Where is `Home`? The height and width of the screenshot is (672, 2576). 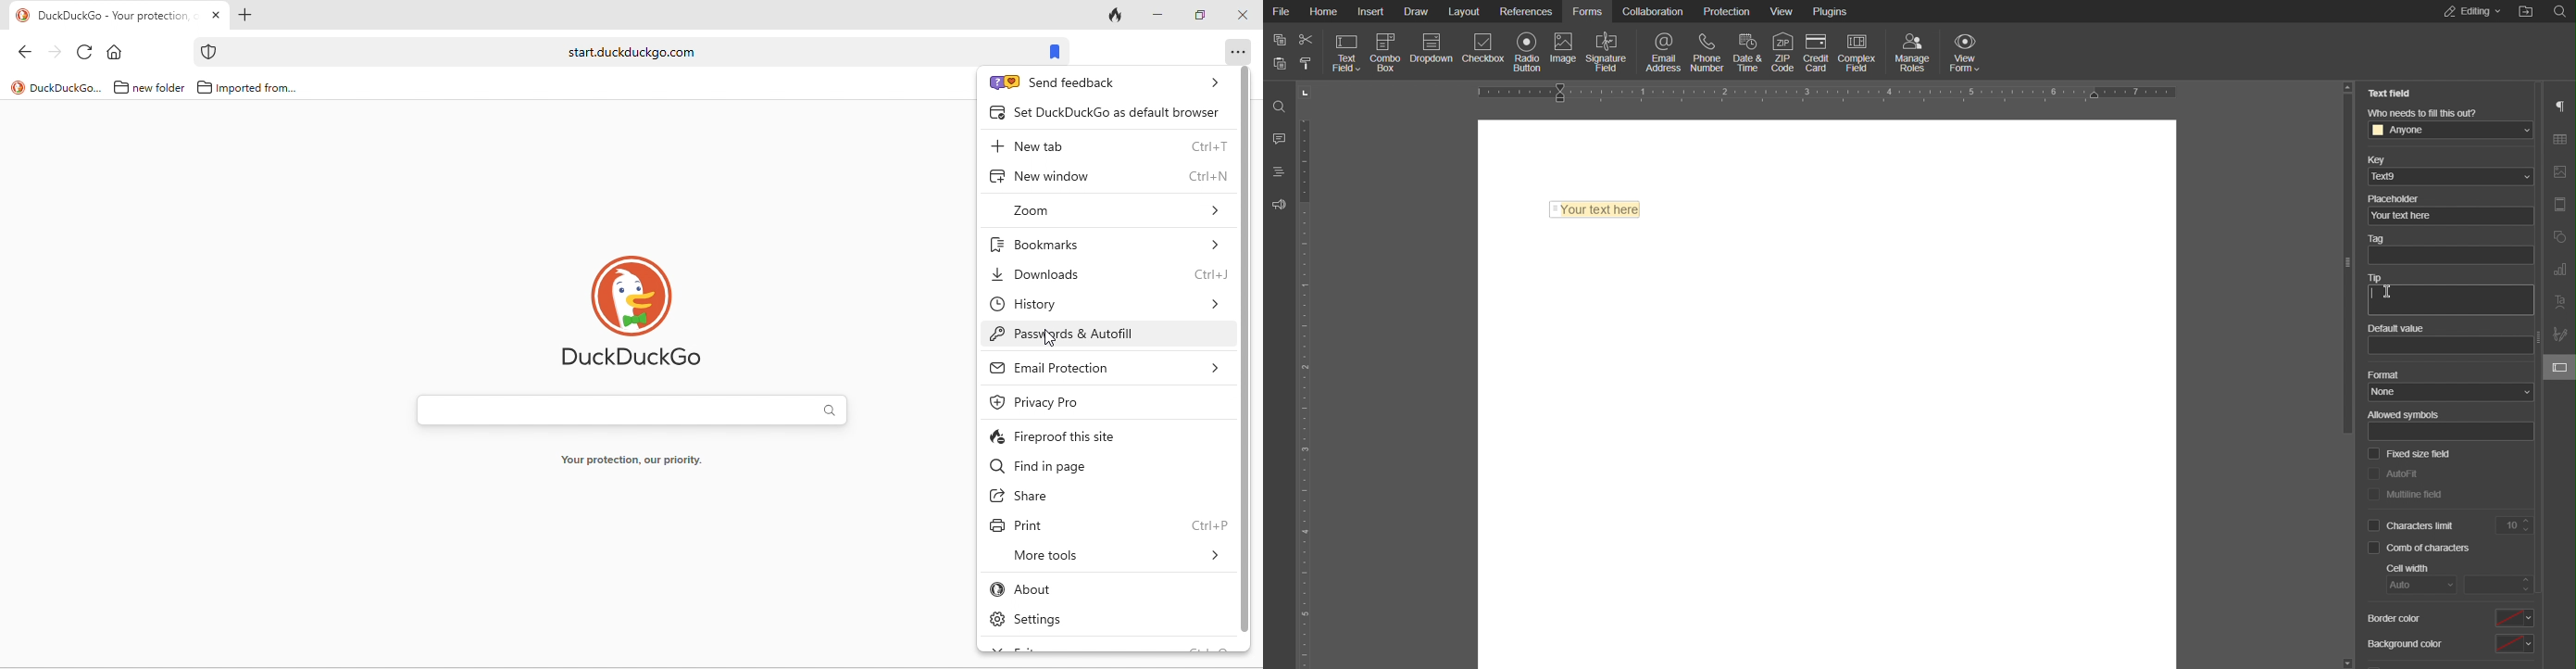 Home is located at coordinates (1323, 10).